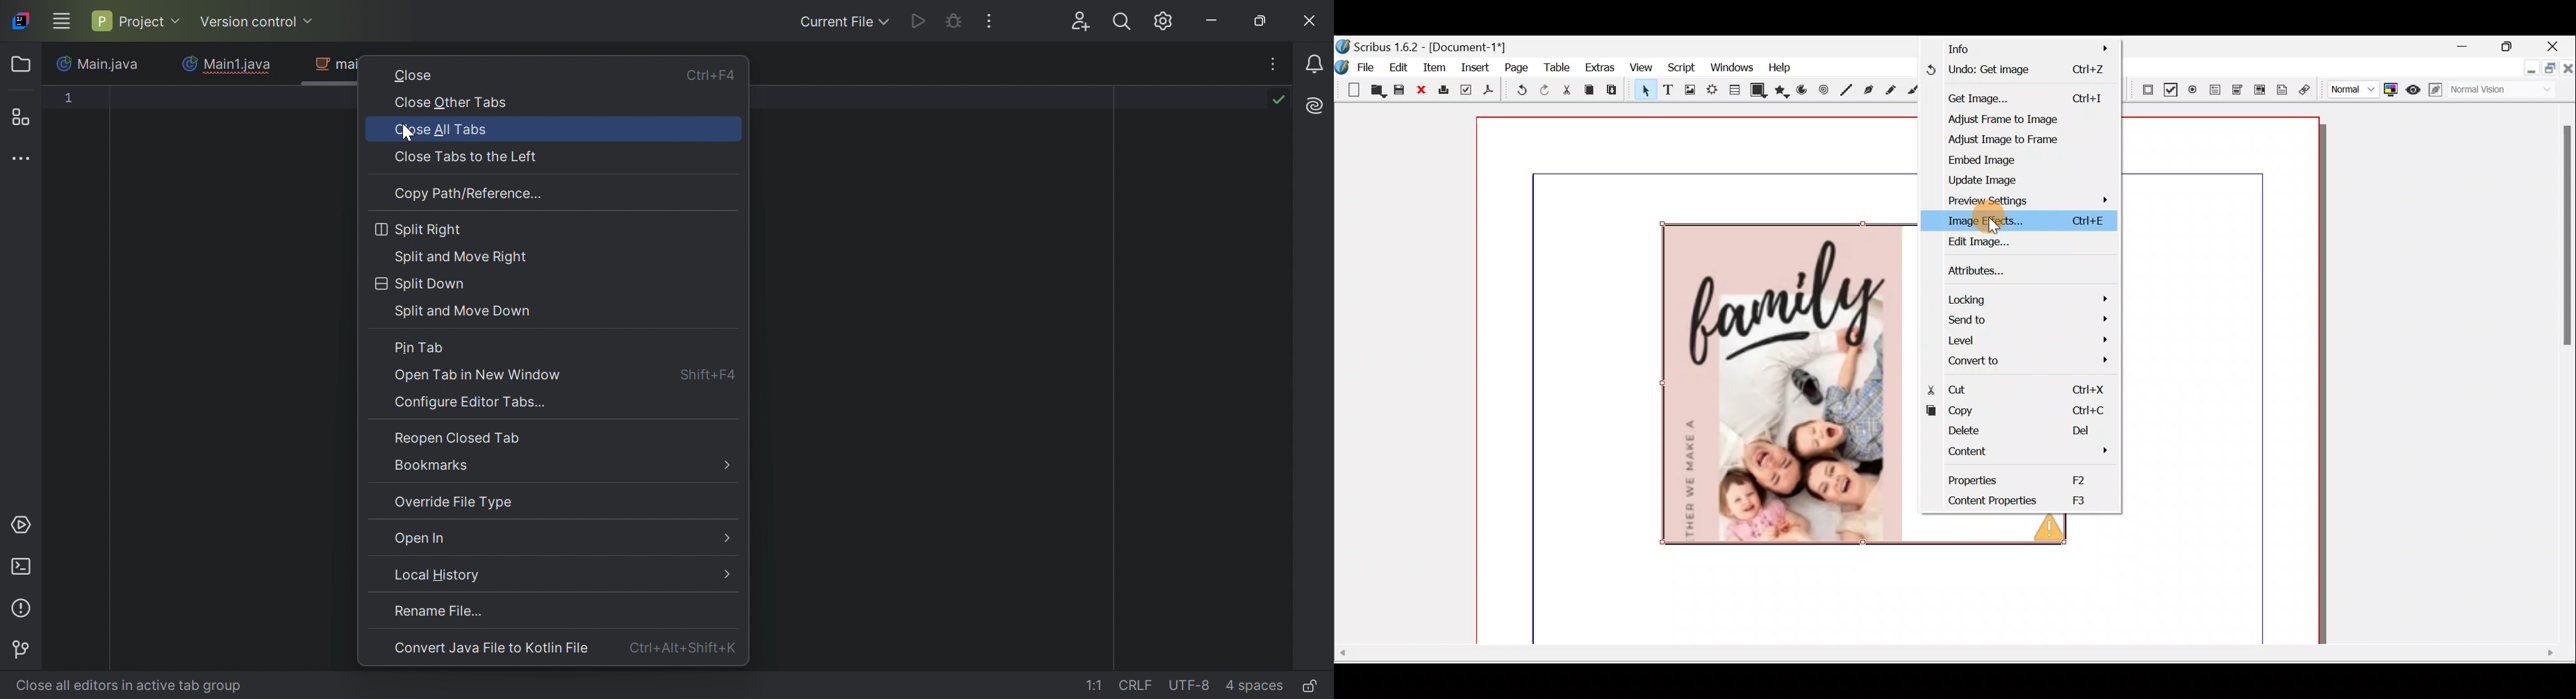 The image size is (2576, 700). Describe the element at coordinates (1688, 91) in the screenshot. I see `Image frame` at that location.